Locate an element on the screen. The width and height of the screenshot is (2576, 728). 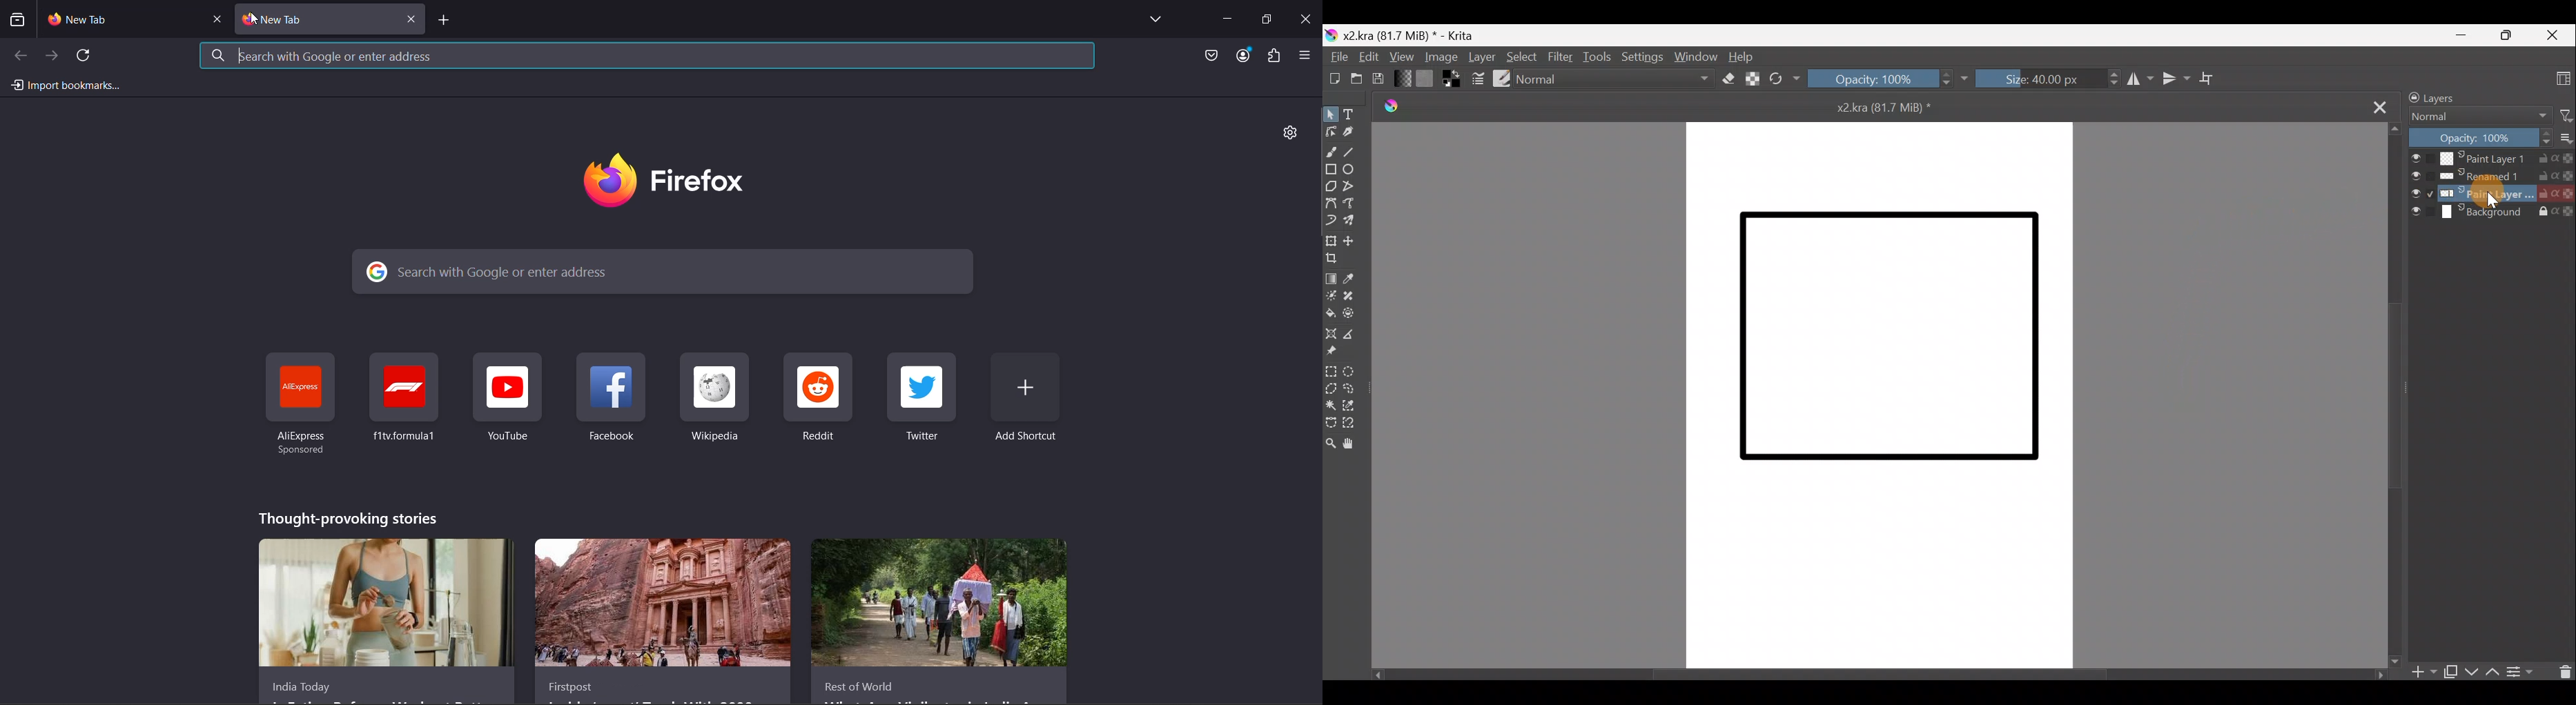
Opacity: 100% is located at coordinates (2481, 137).